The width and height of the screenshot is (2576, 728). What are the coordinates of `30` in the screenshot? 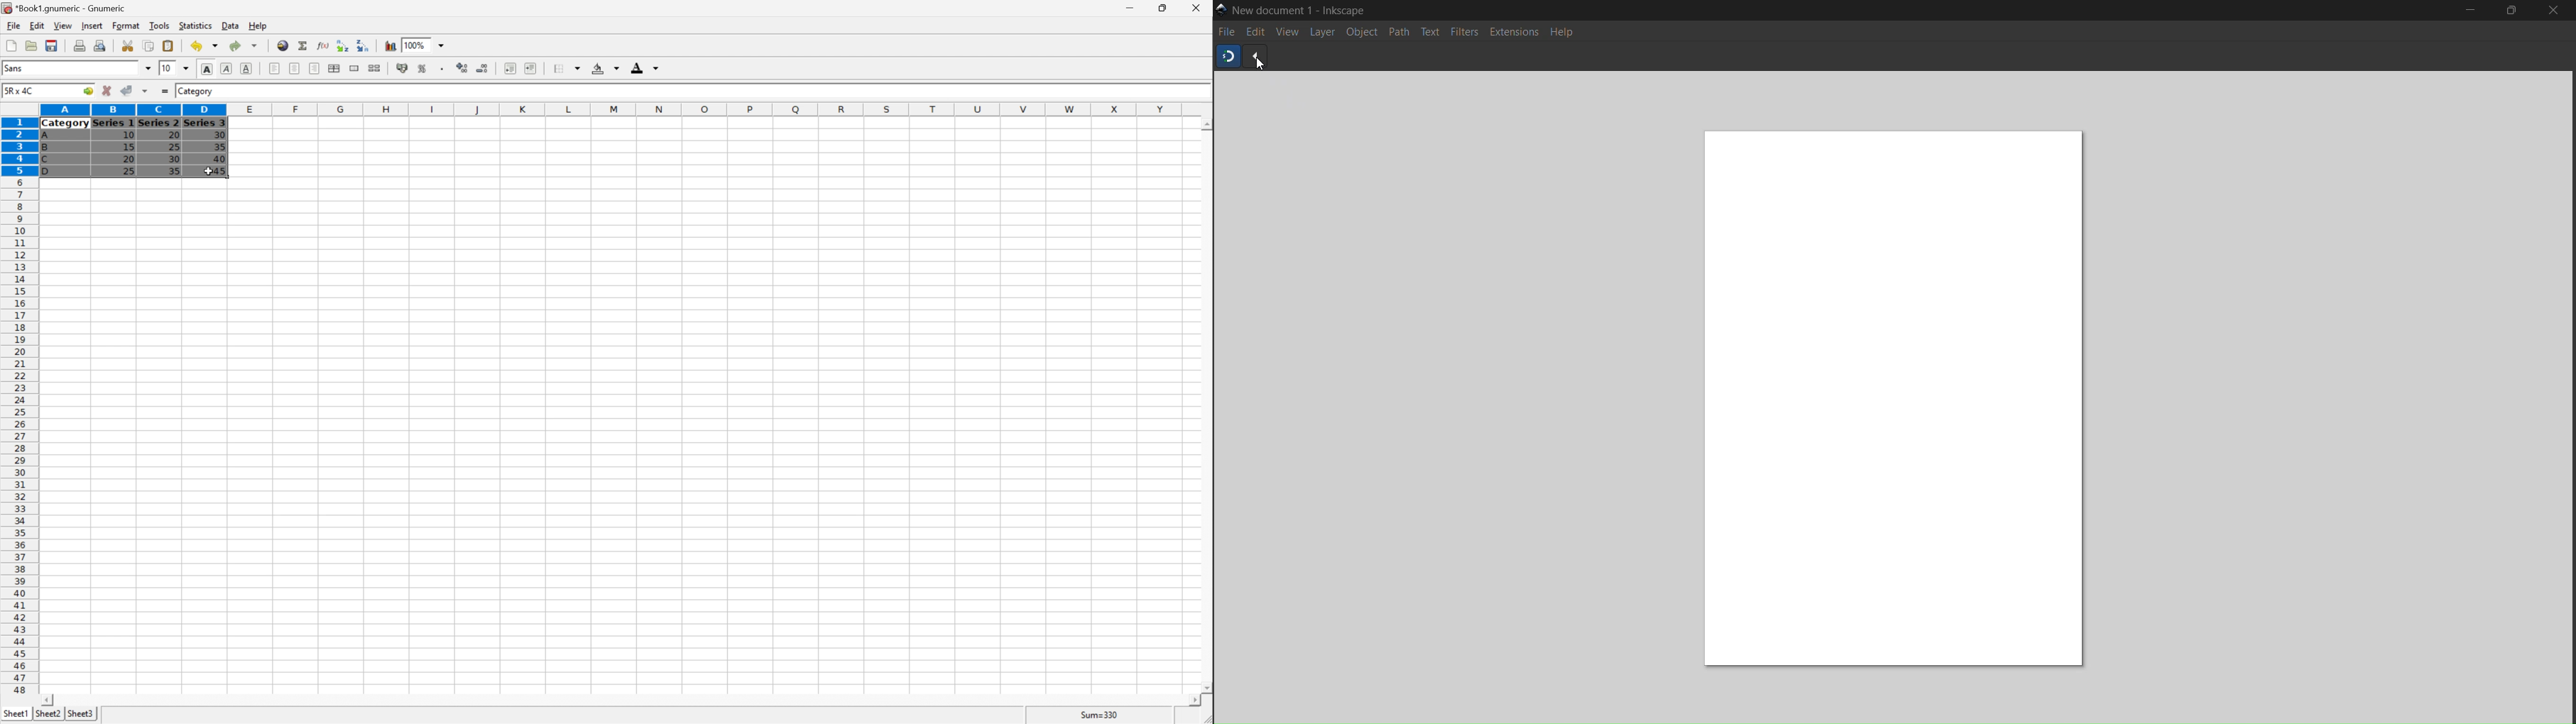 It's located at (175, 160).